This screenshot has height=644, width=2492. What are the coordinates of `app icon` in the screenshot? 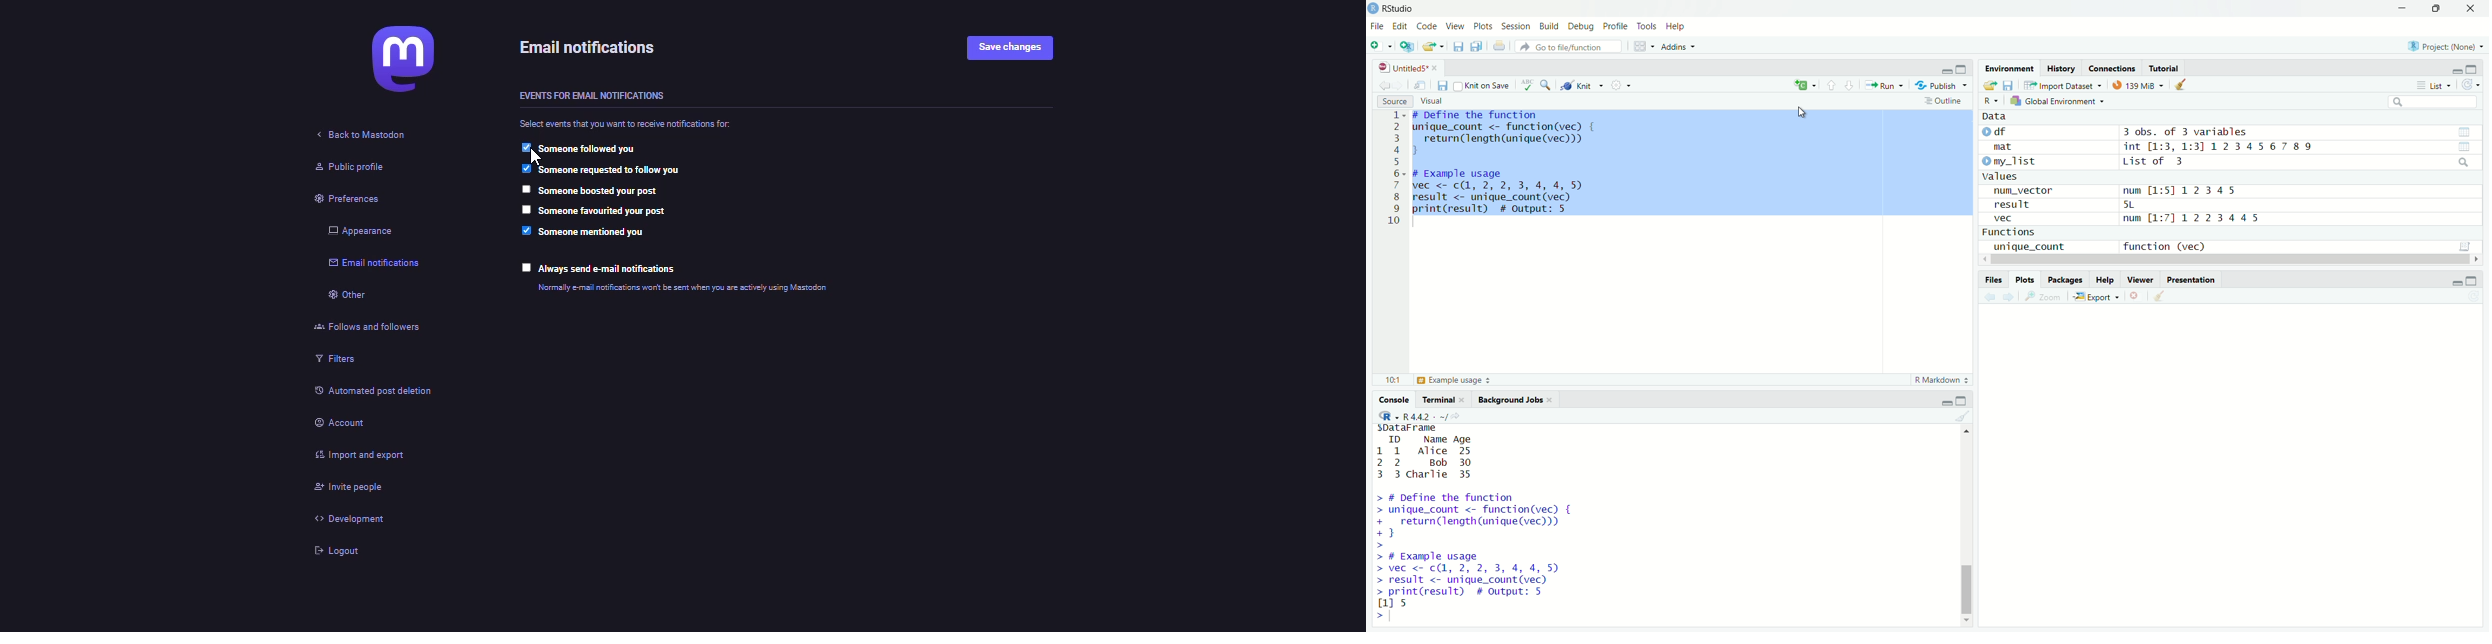 It's located at (1373, 9).